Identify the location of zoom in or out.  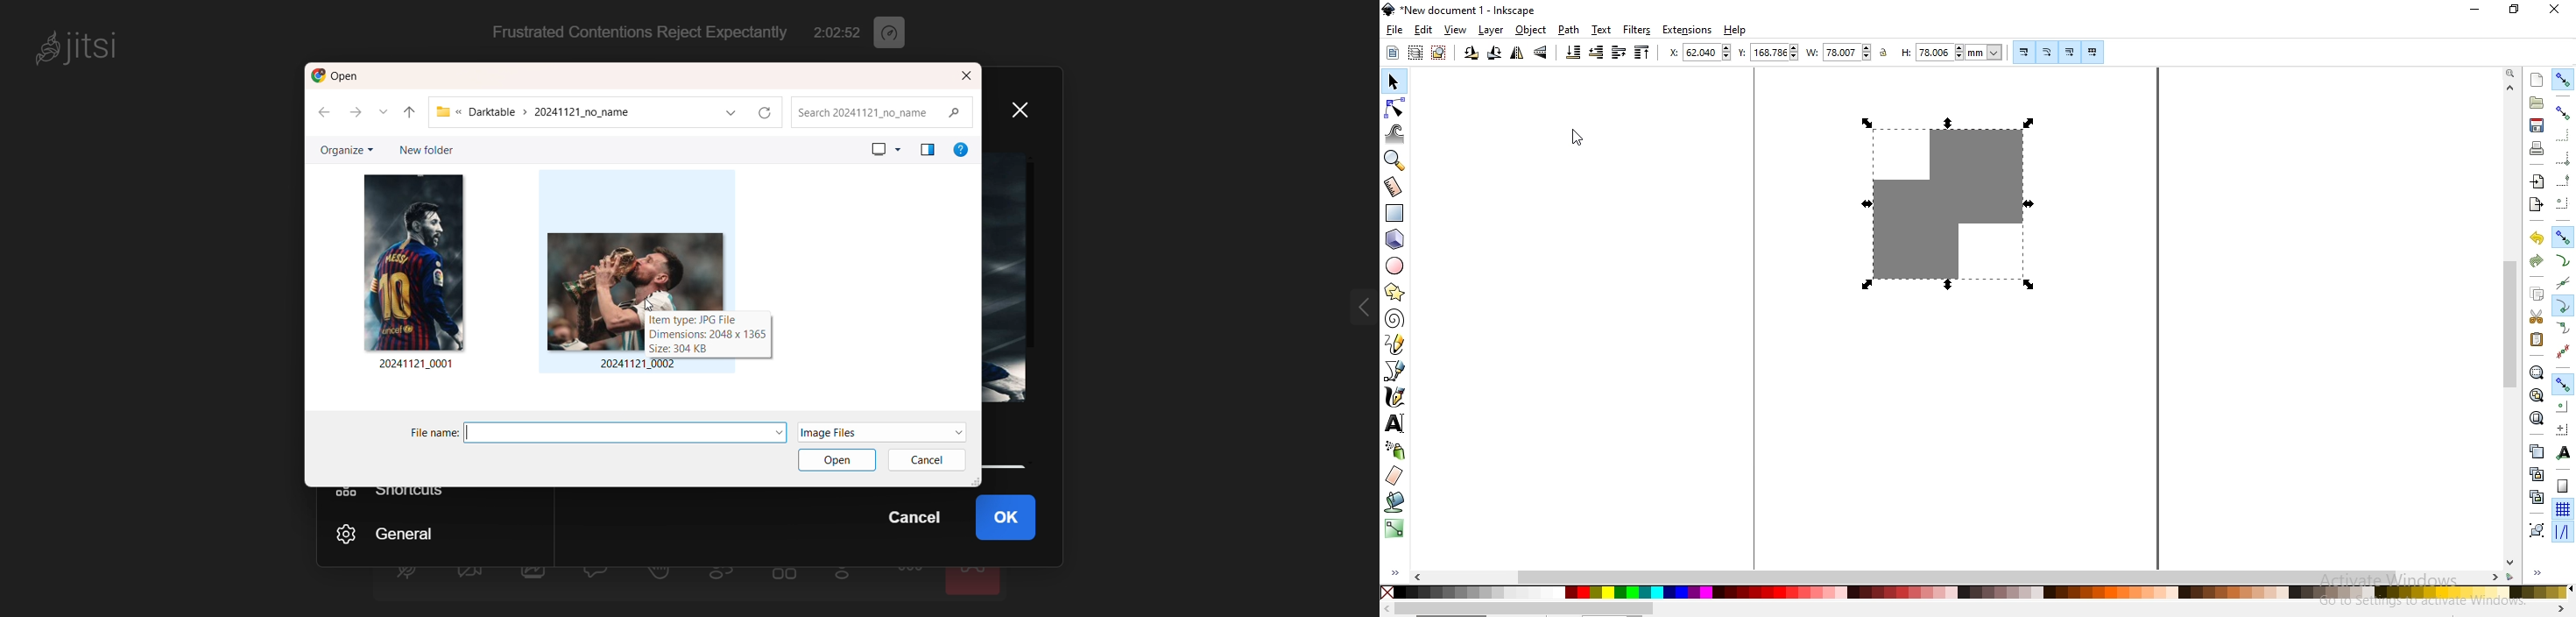
(1393, 160).